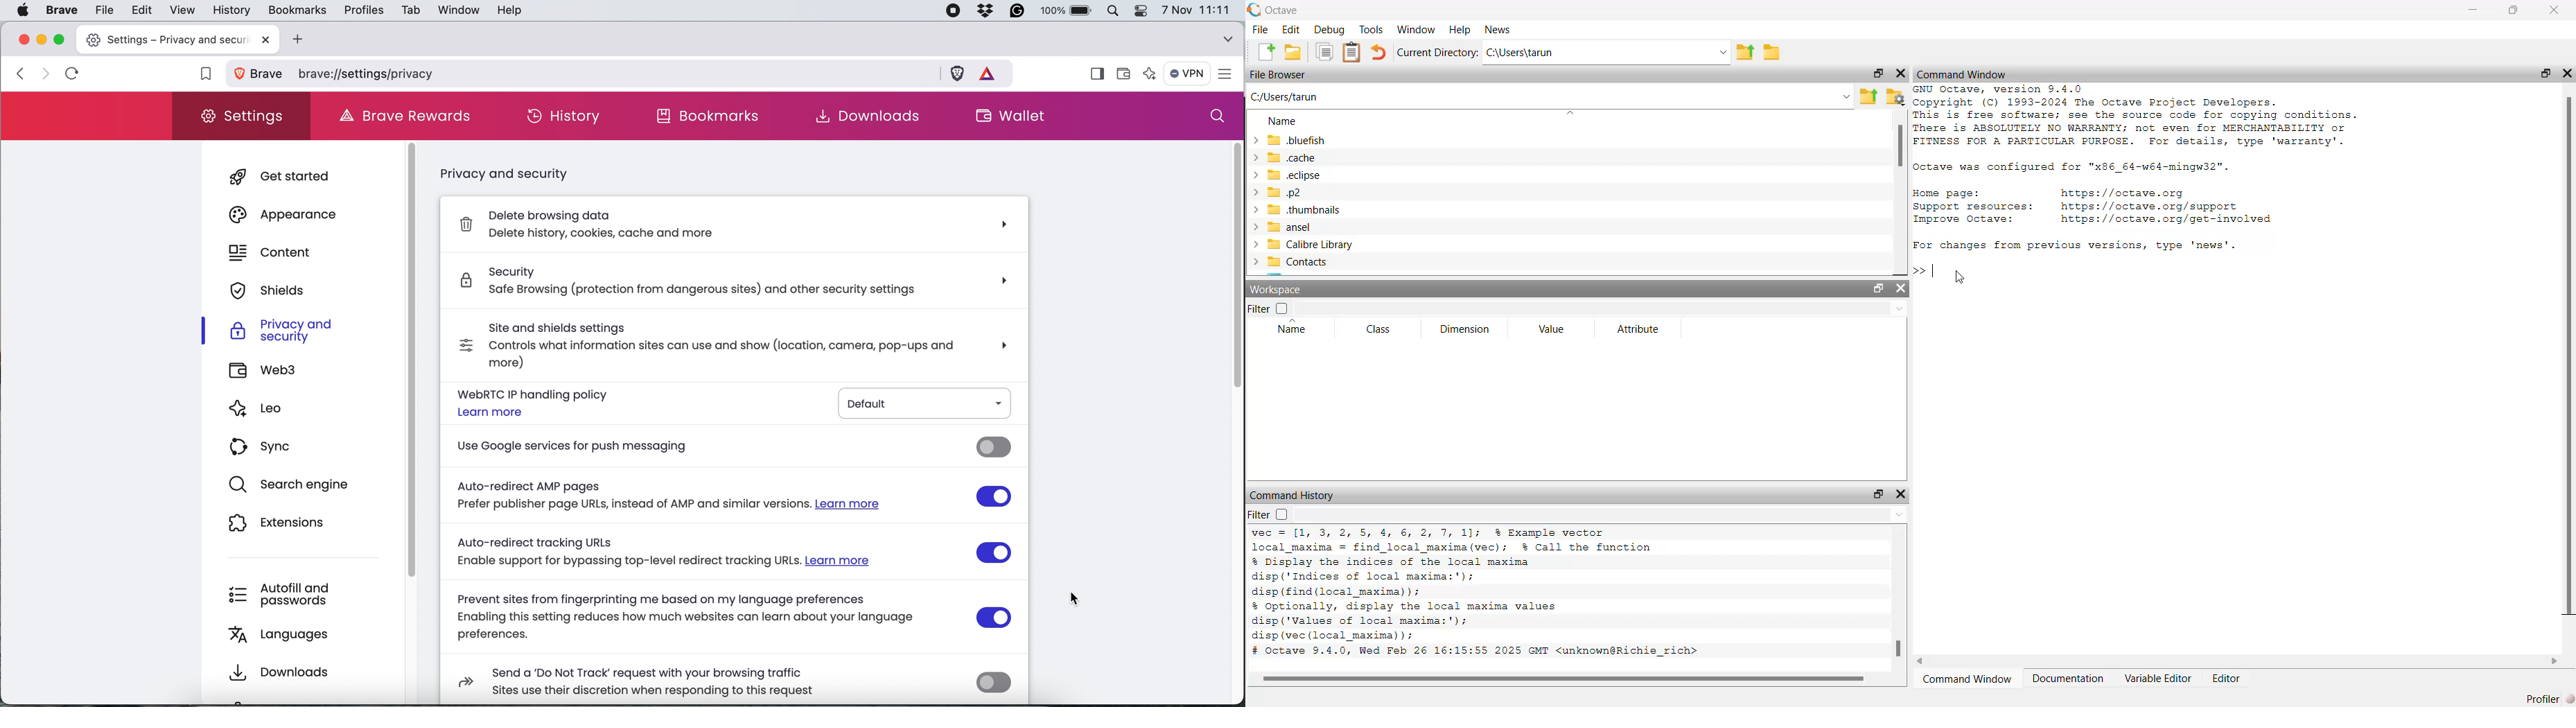 This screenshot has width=2576, height=728. Describe the element at coordinates (1298, 141) in the screenshot. I see `.bluefish` at that location.